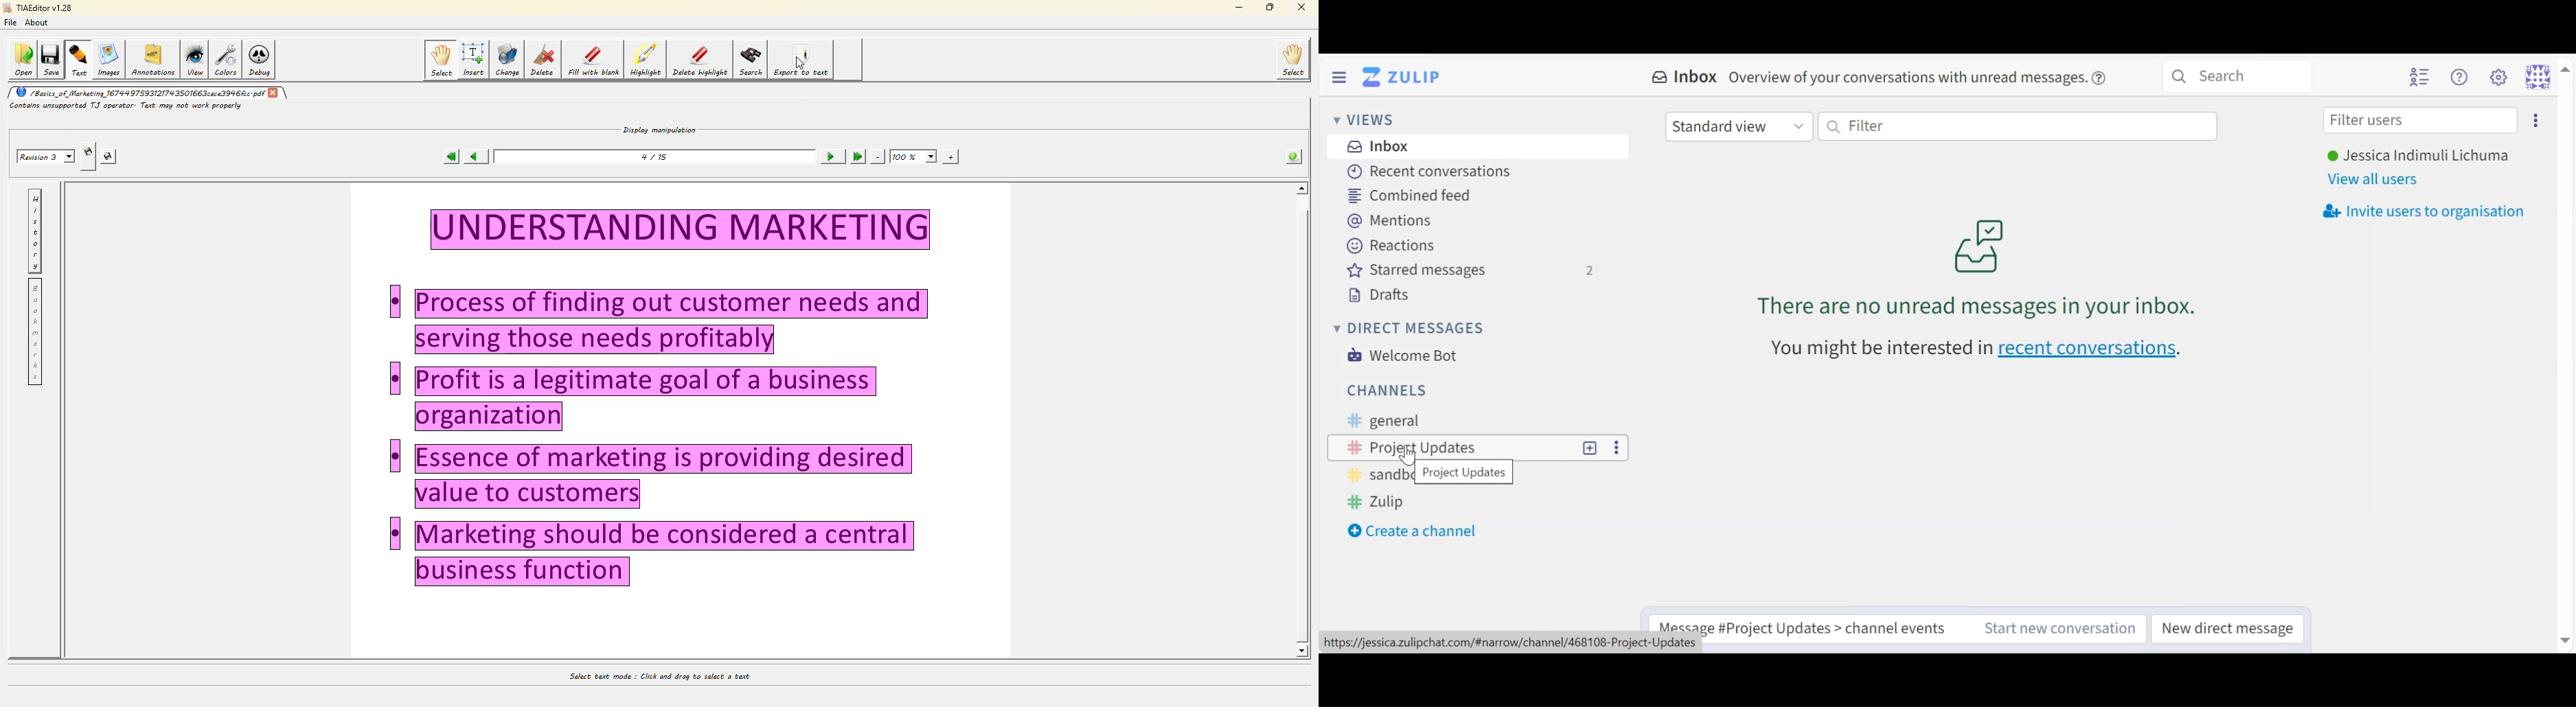 This screenshot has width=2576, height=728. I want to click on Cursor, so click(1410, 457).